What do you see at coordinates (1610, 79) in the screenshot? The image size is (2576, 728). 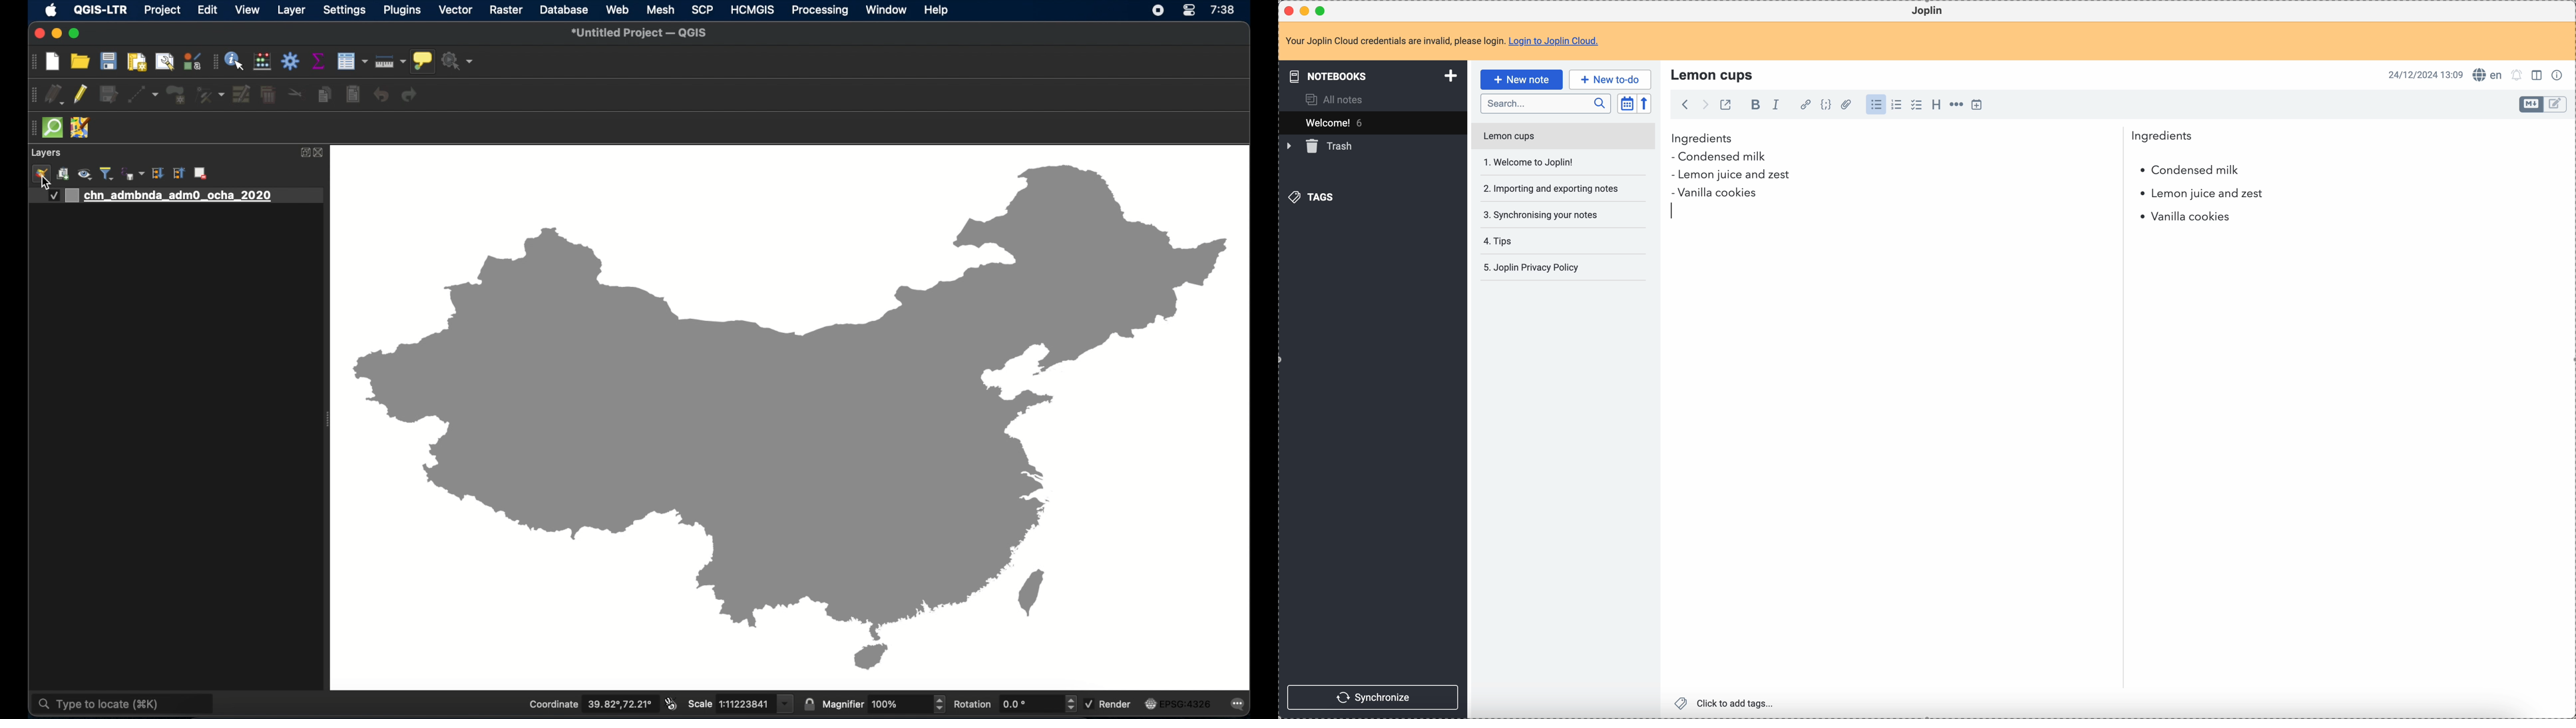 I see `new to-do` at bounding box center [1610, 79].